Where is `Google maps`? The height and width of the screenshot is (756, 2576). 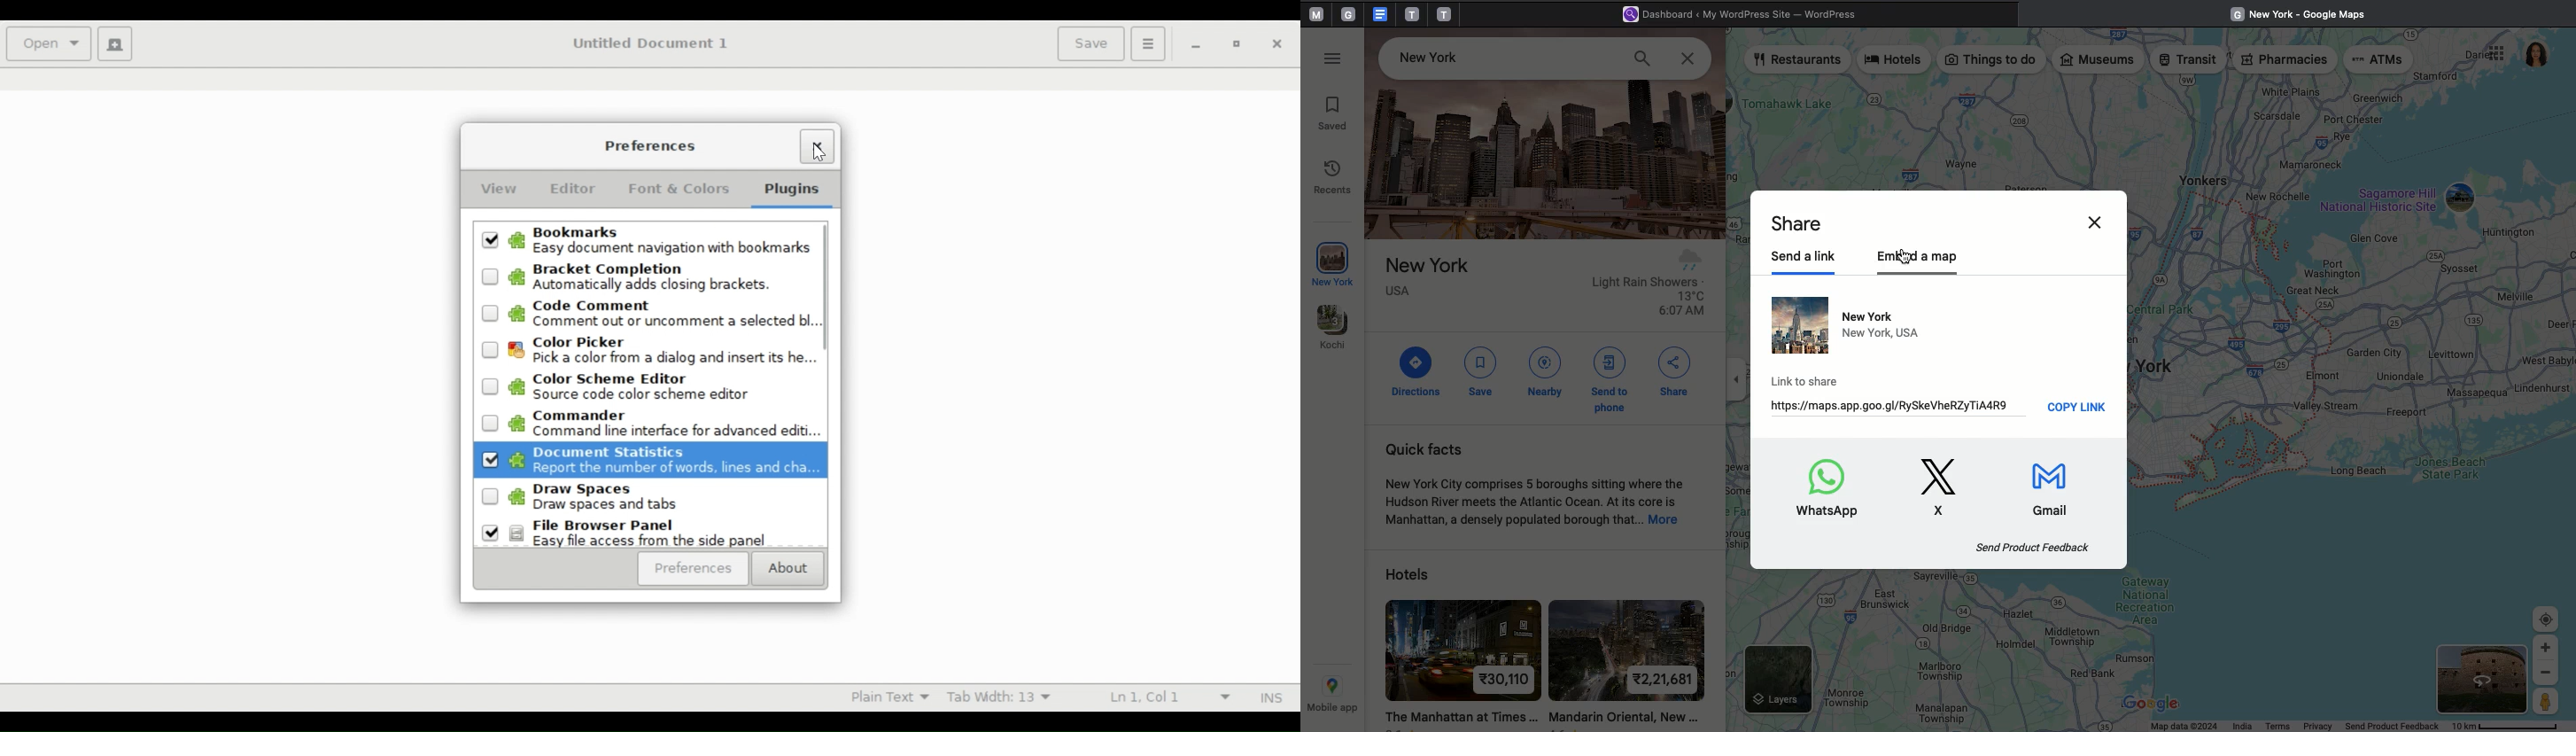 Google maps is located at coordinates (2304, 12).